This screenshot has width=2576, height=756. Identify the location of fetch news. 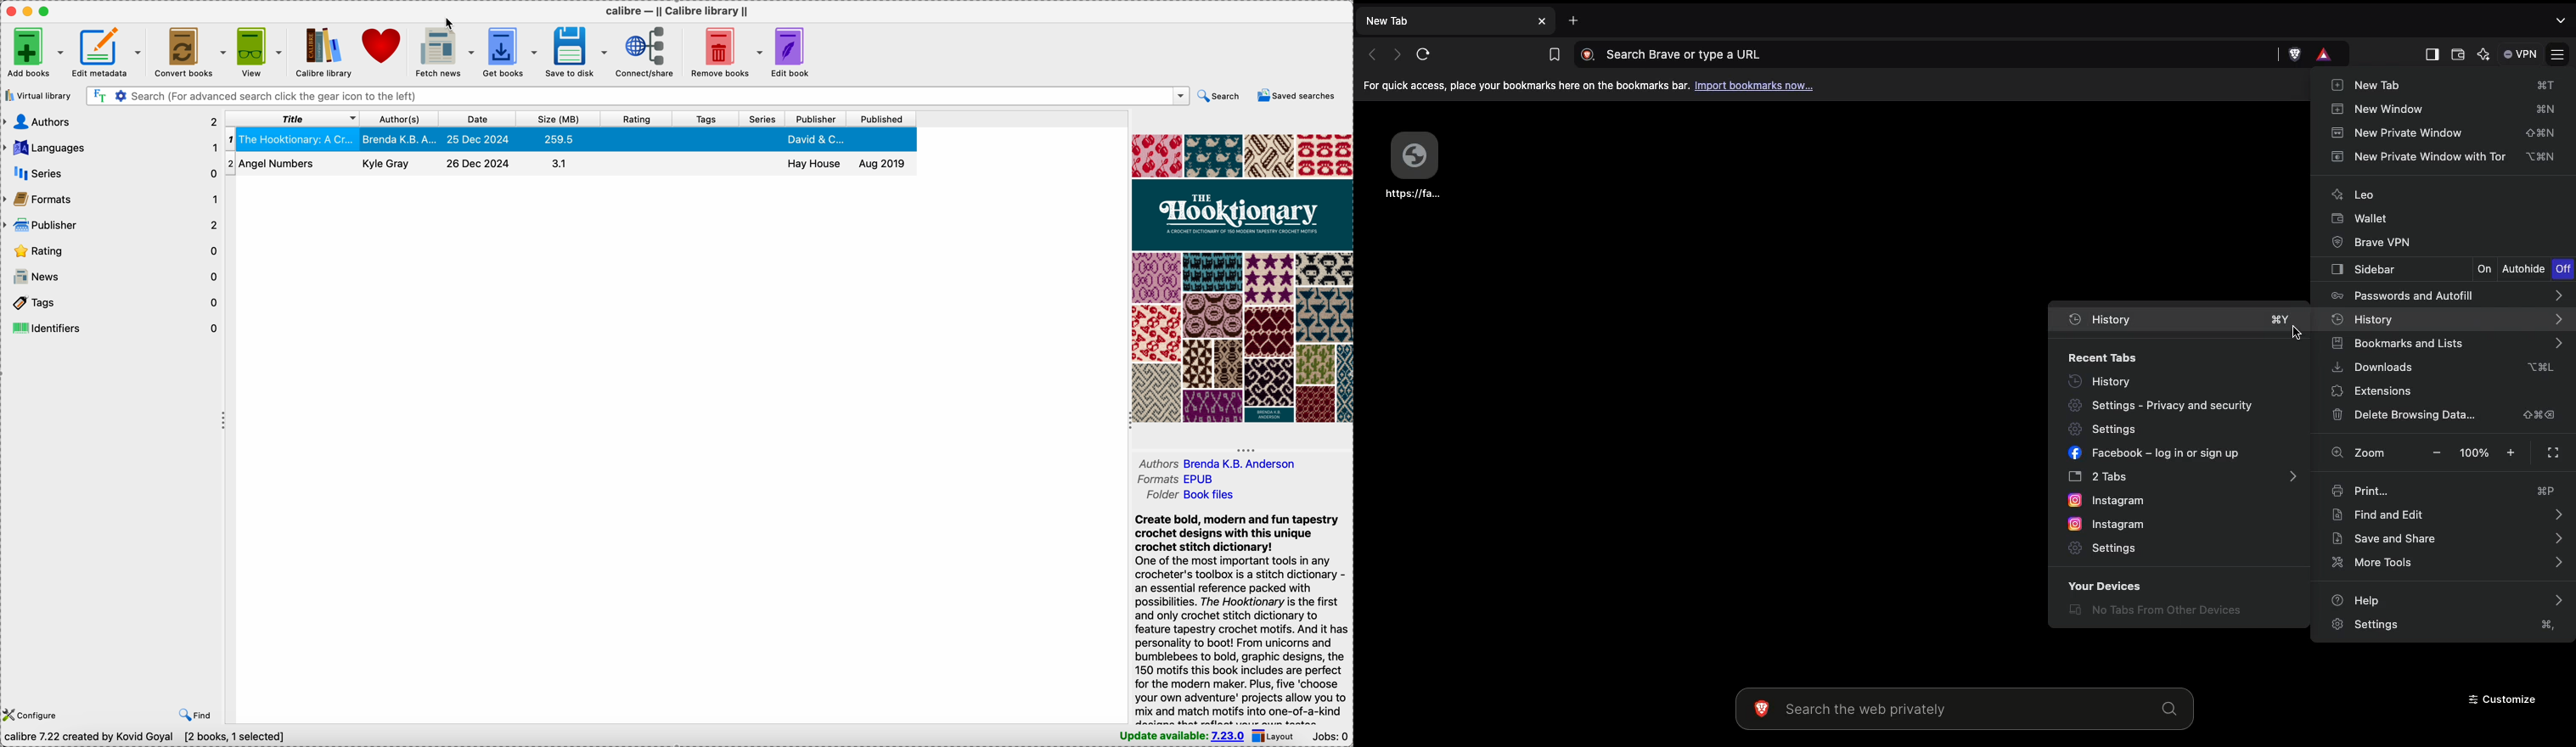
(445, 50).